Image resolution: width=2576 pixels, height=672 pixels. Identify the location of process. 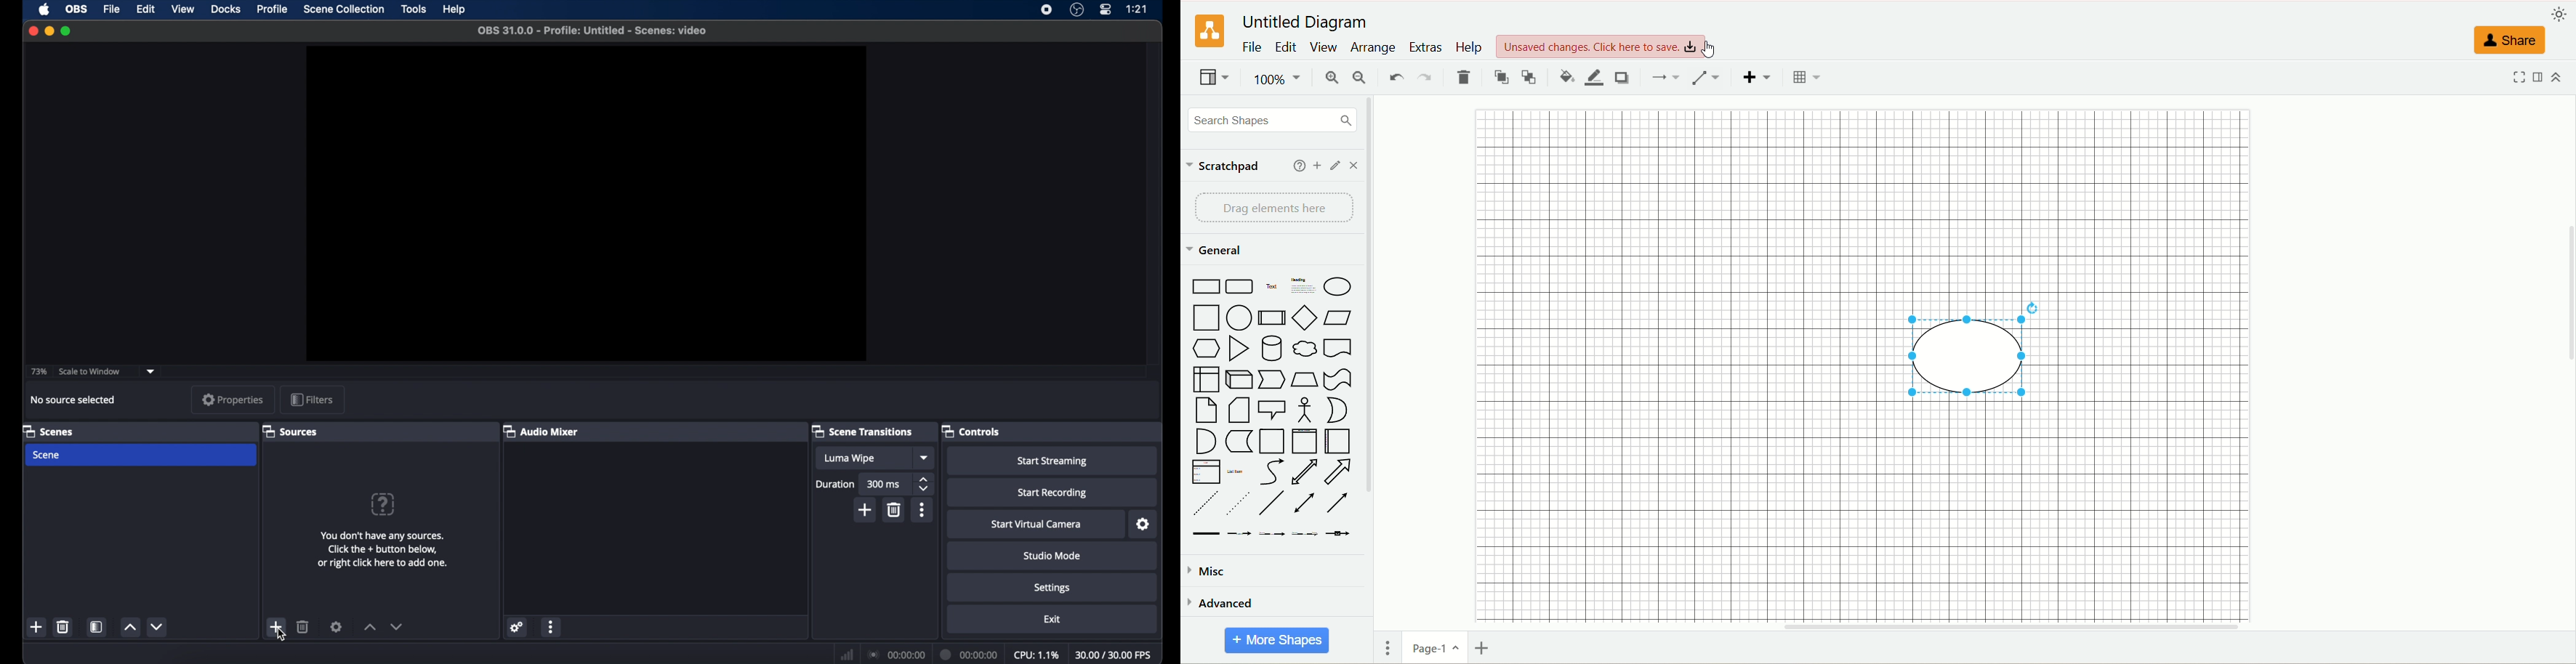
(1272, 318).